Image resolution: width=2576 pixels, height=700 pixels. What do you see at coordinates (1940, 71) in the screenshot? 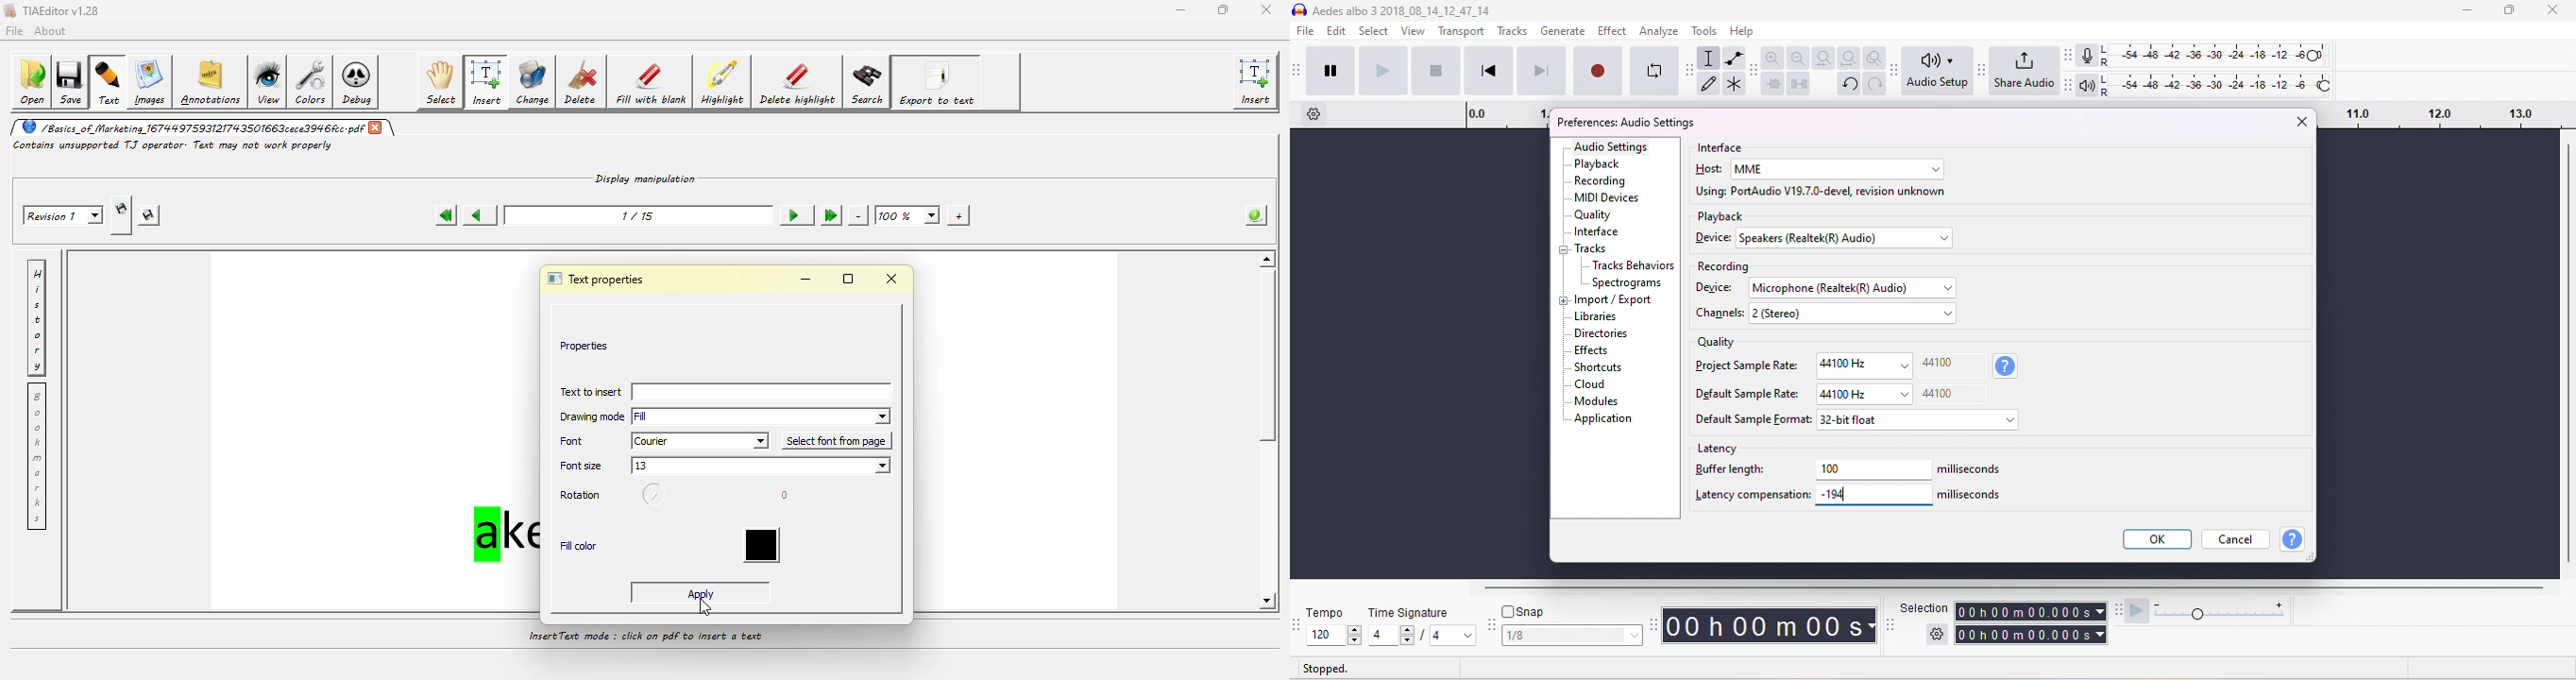
I see `audio set up` at bounding box center [1940, 71].